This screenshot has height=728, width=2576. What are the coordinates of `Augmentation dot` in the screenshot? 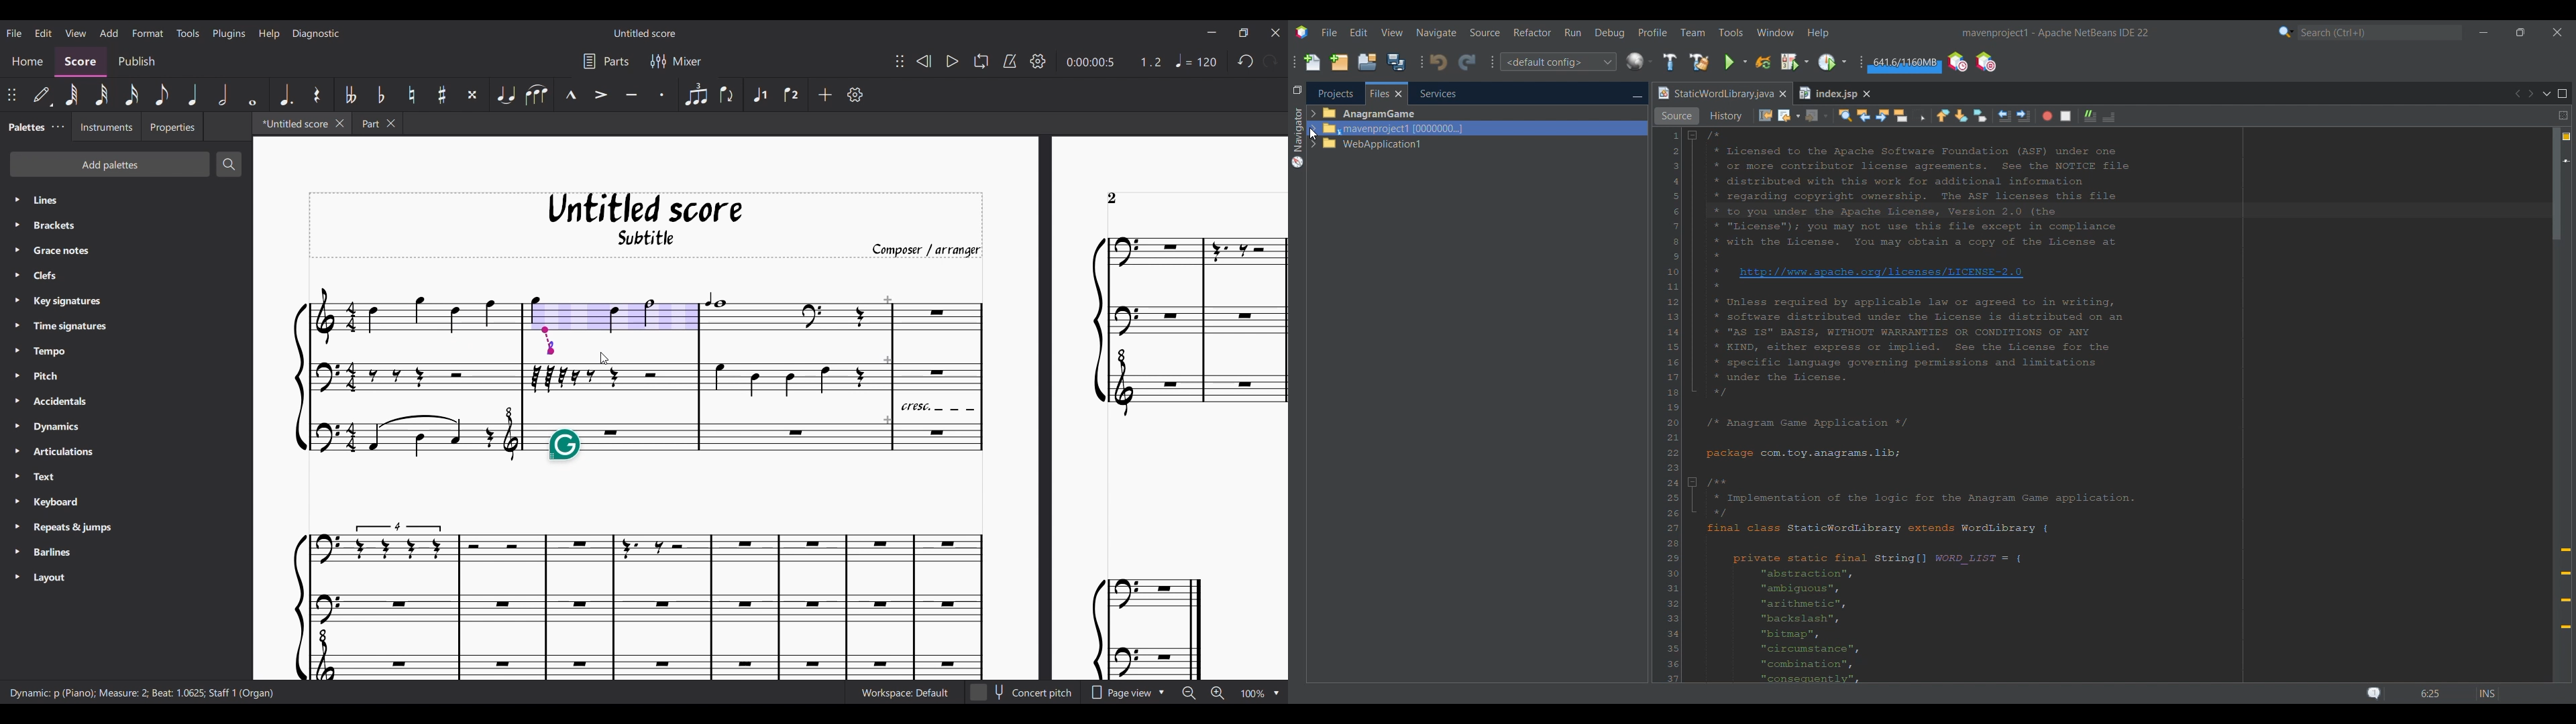 It's located at (284, 94).